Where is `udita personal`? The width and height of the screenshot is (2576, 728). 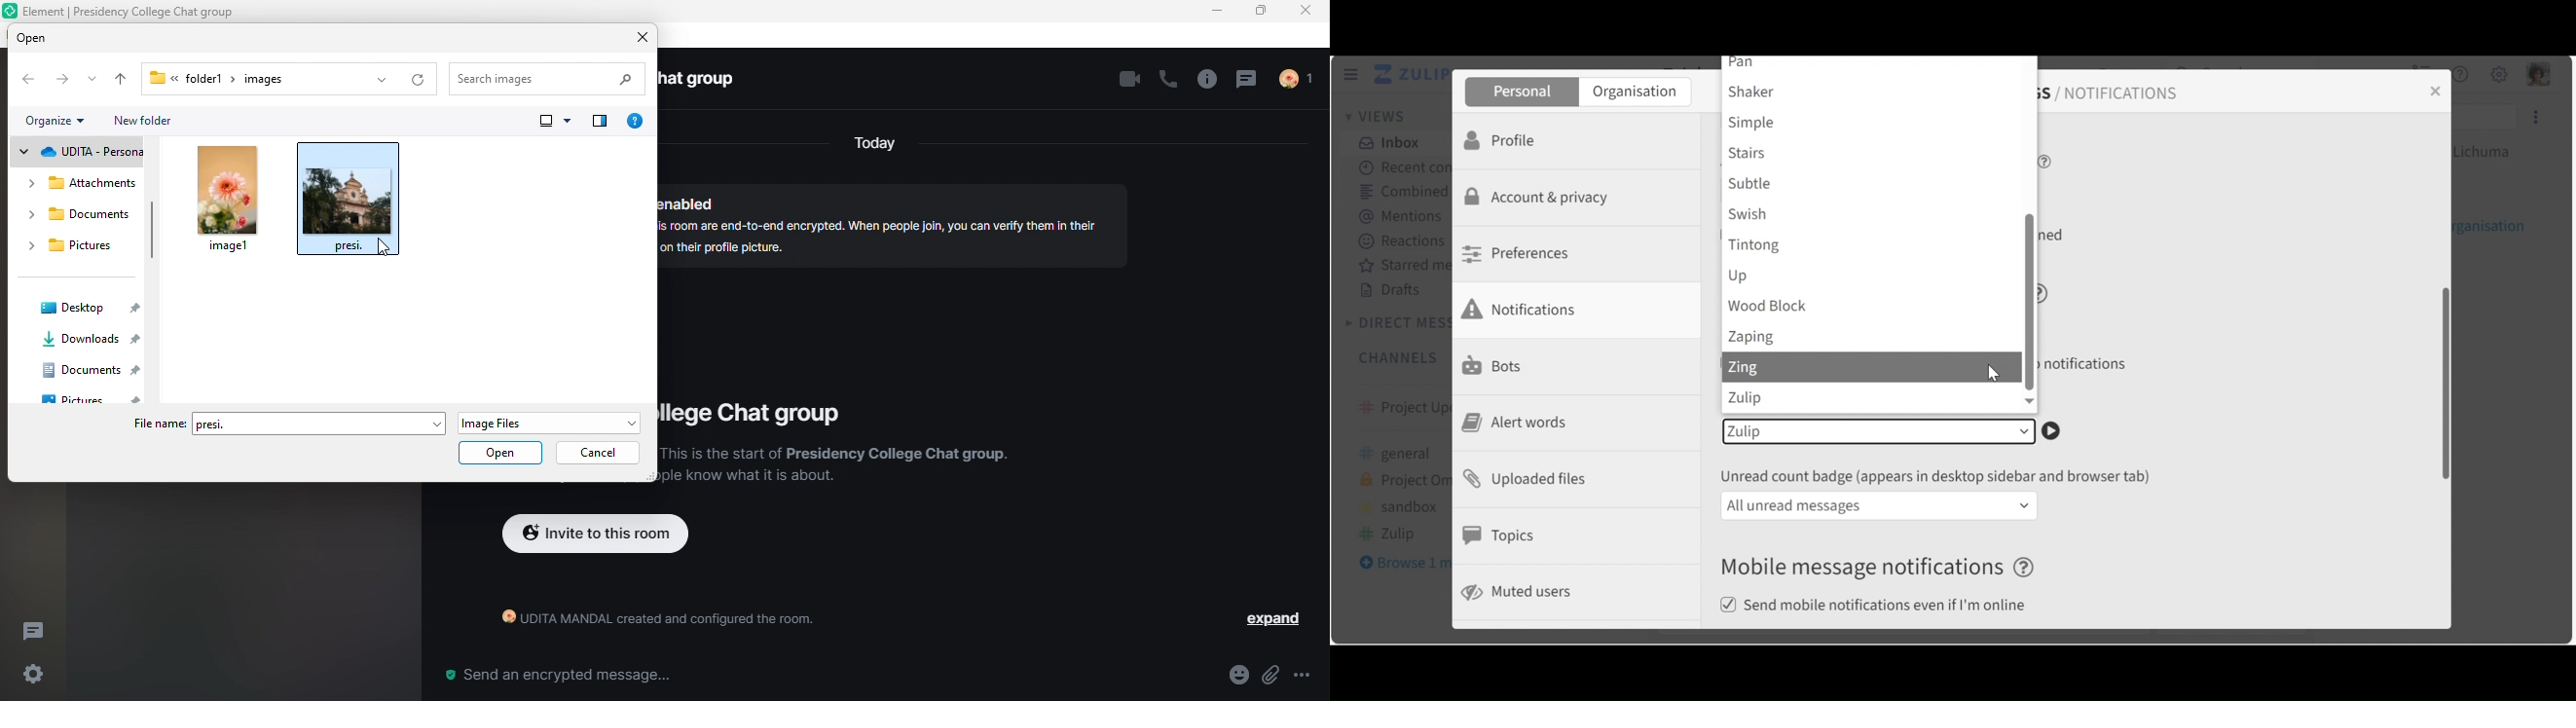 udita personal is located at coordinates (78, 153).